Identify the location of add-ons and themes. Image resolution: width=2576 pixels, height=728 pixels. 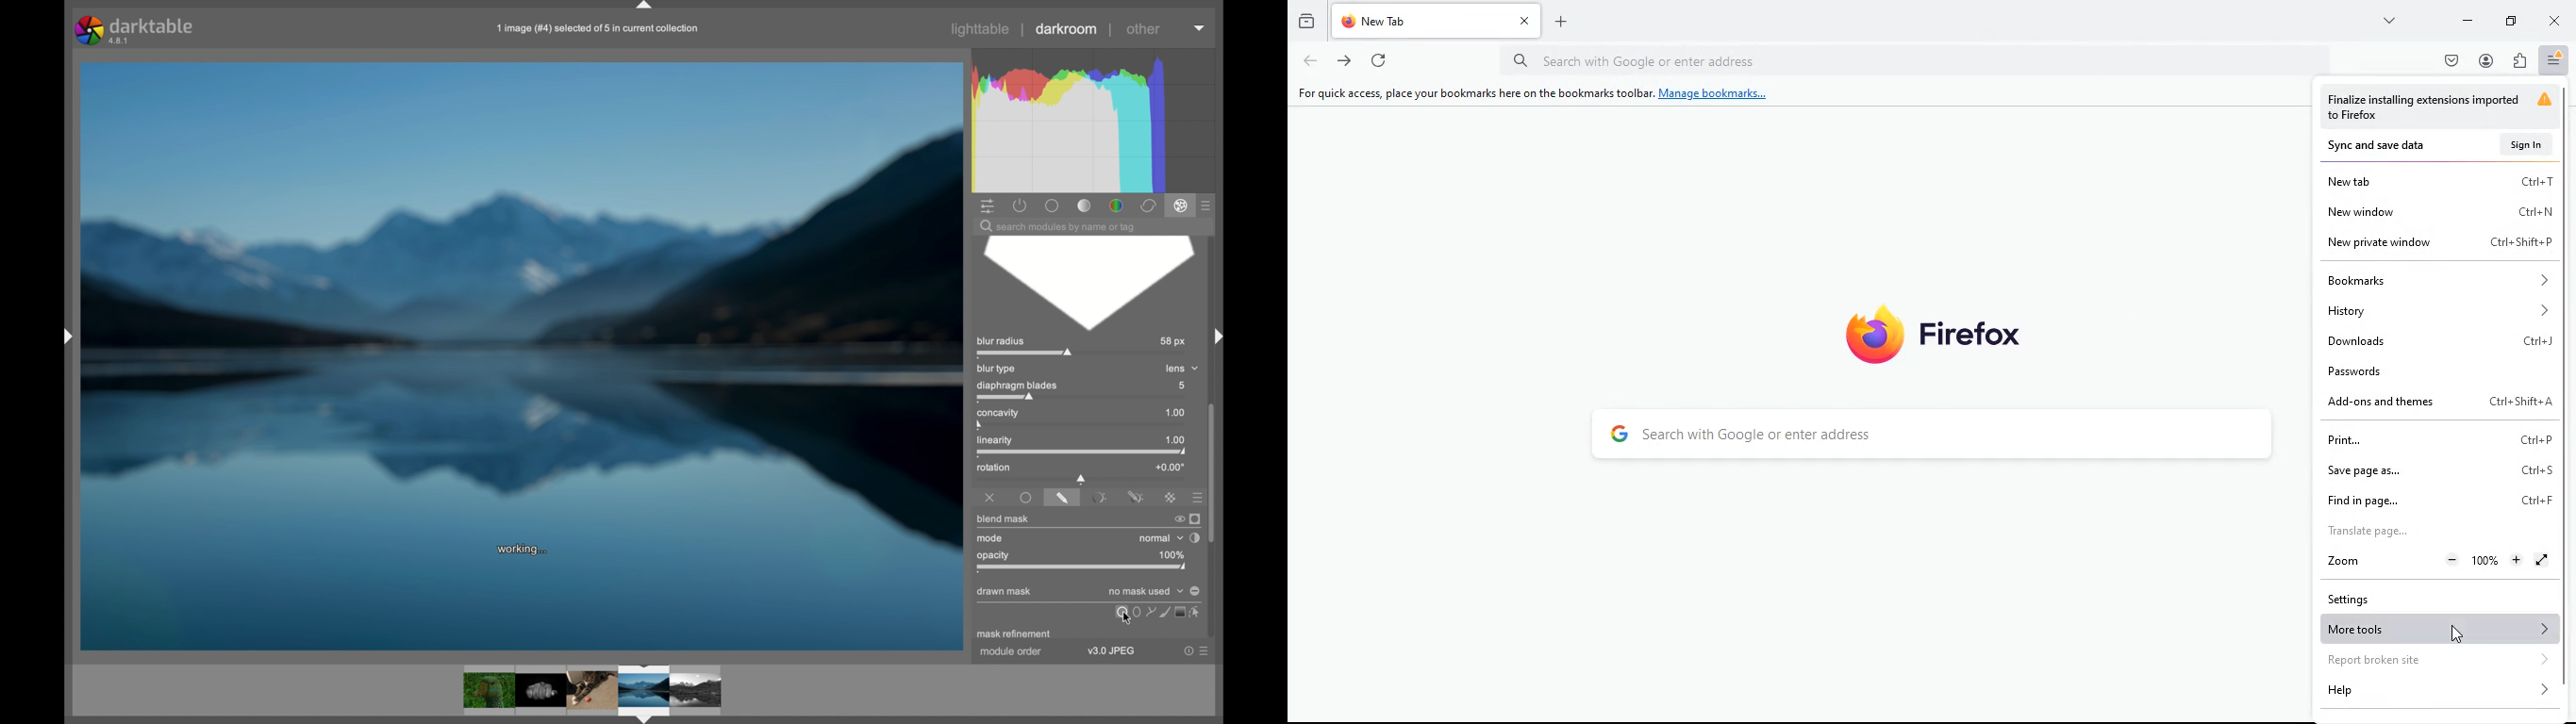
(2435, 402).